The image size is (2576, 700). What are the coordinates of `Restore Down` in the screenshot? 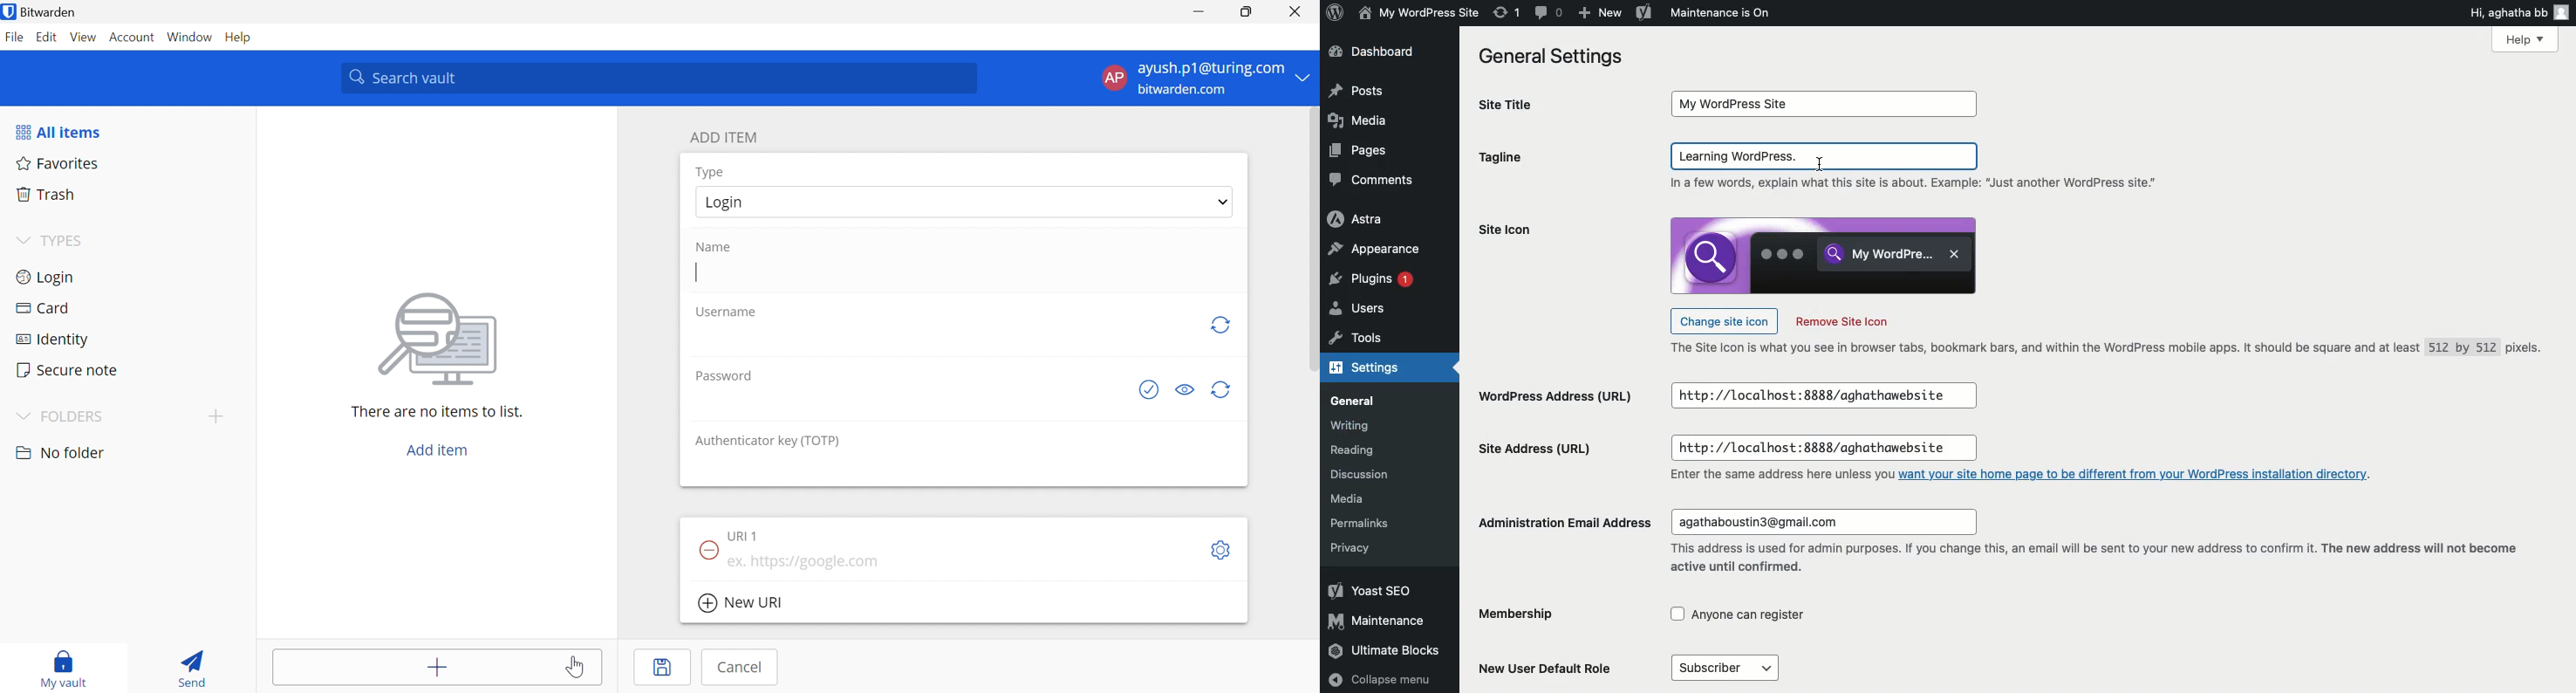 It's located at (1248, 10).